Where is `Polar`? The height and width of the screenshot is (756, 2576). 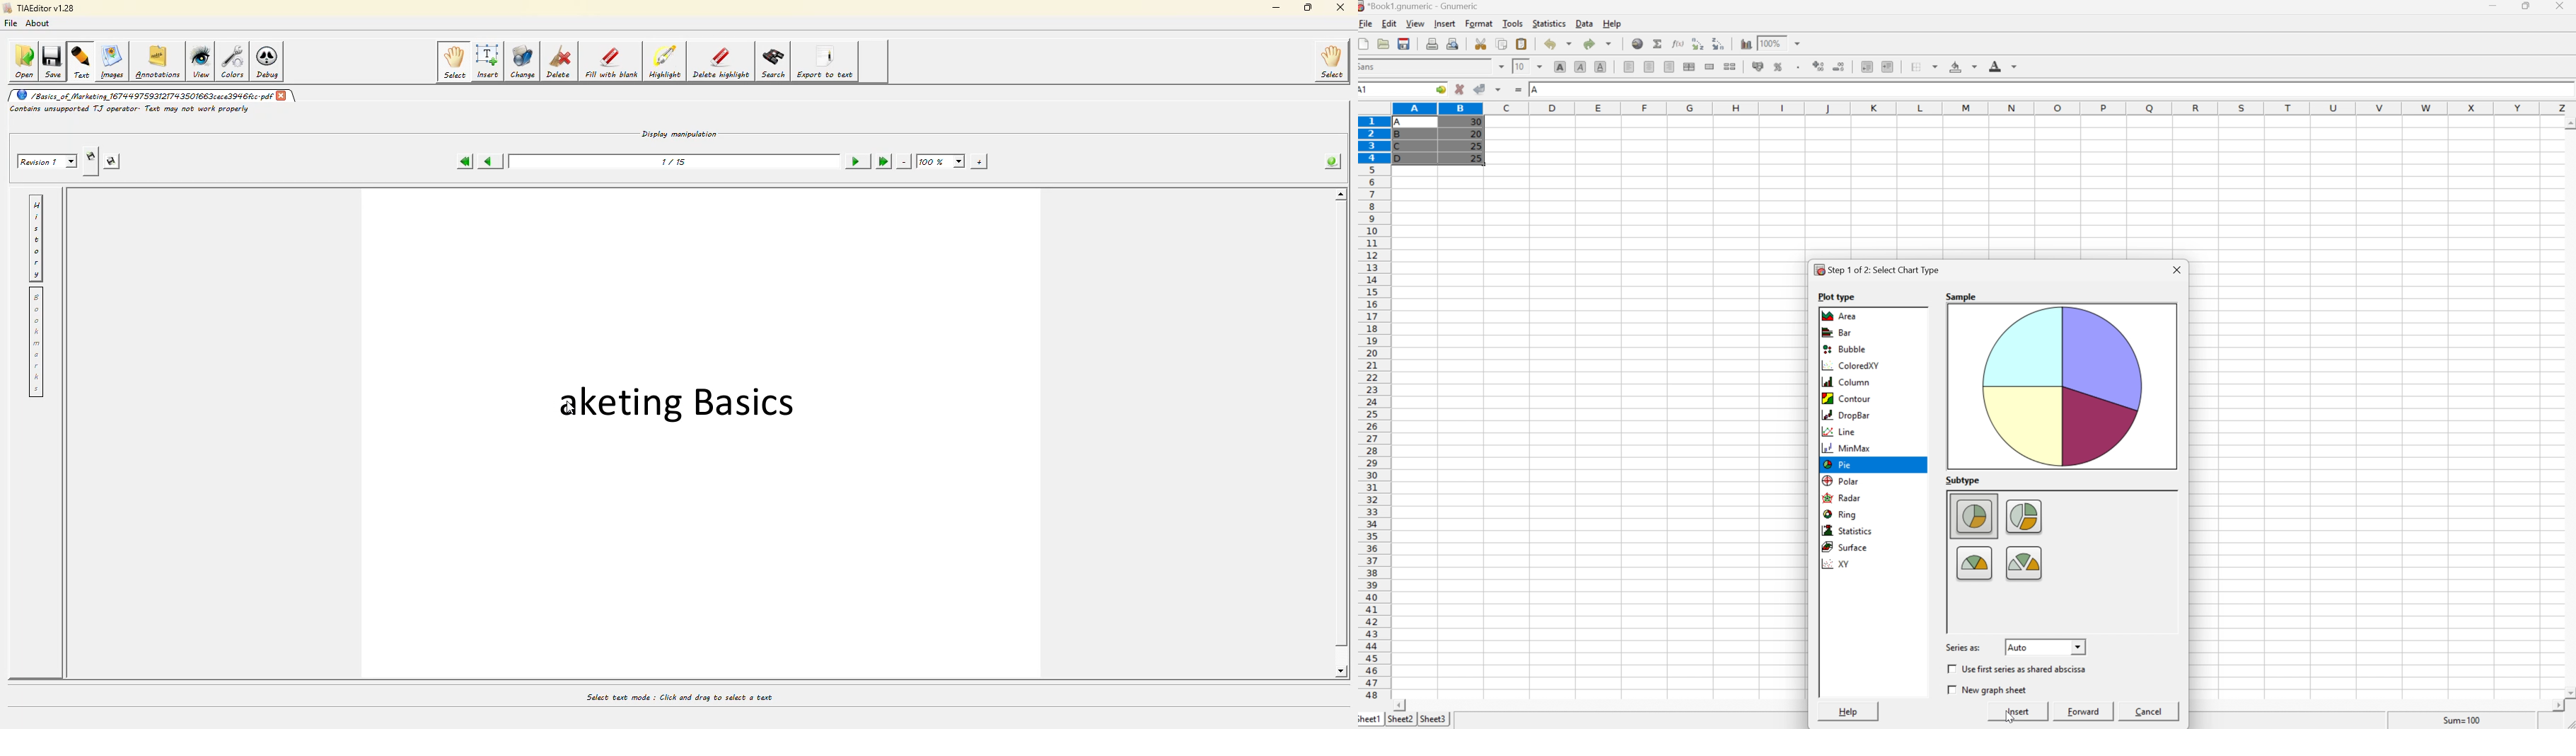
Polar is located at coordinates (1840, 479).